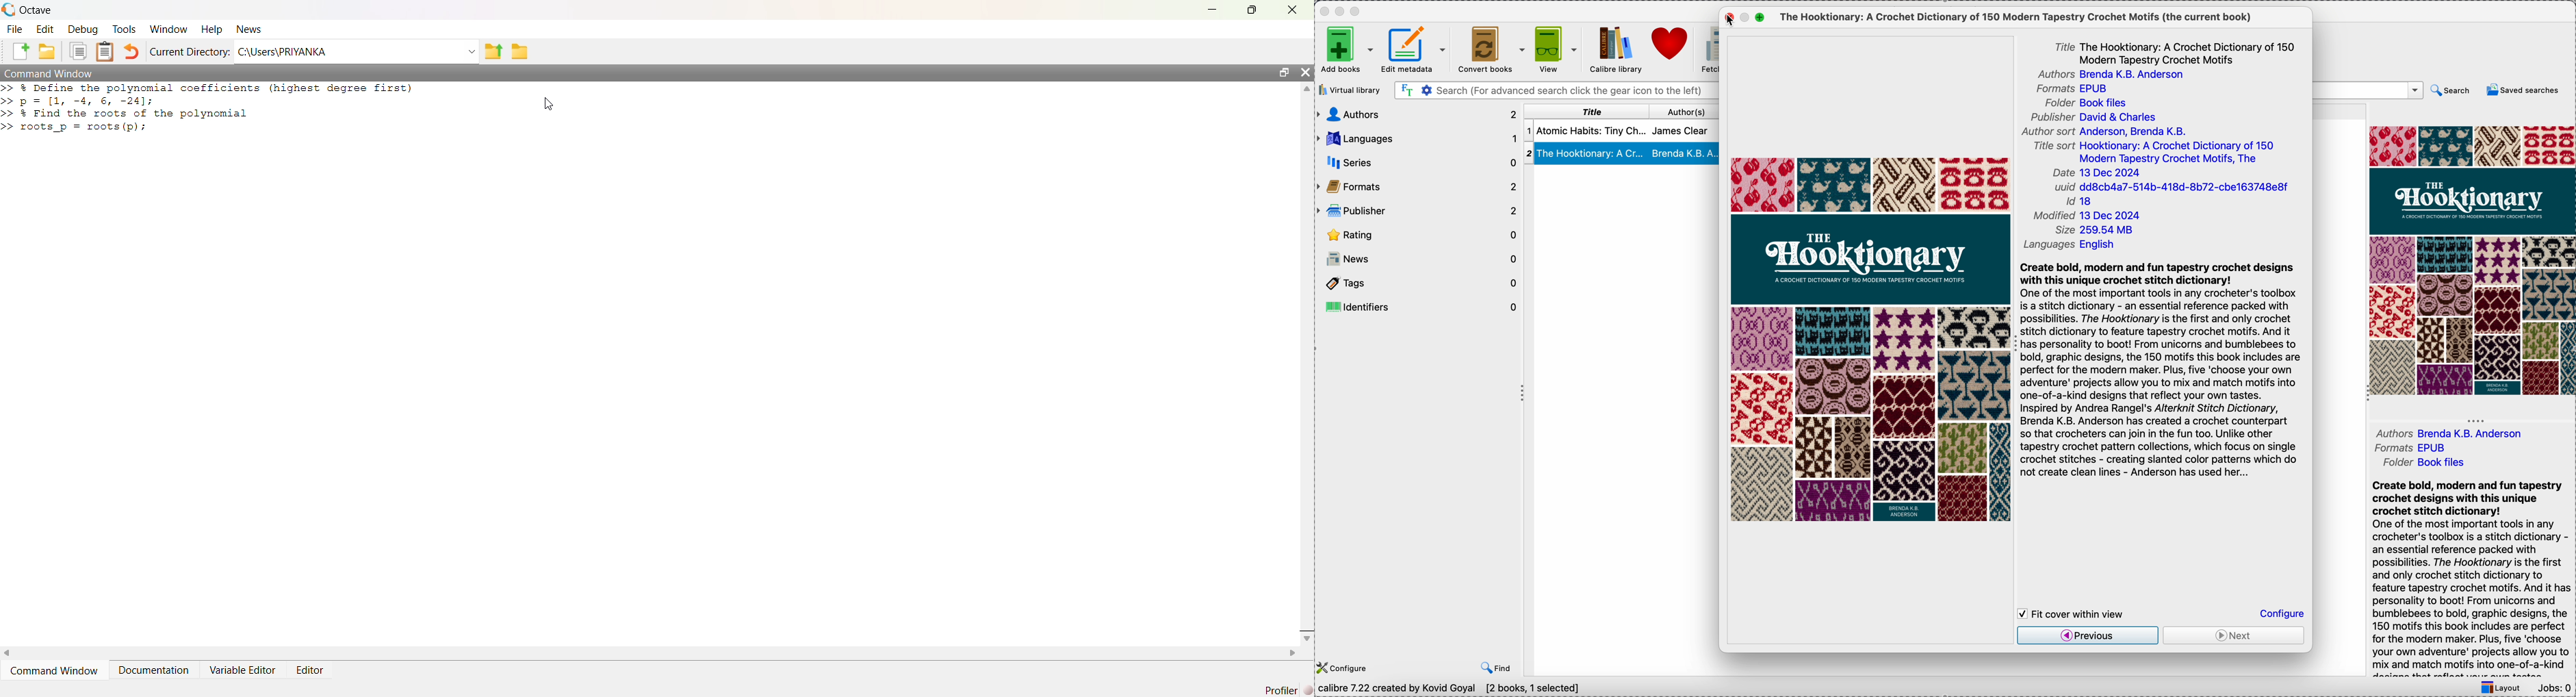  What do you see at coordinates (1749, 17) in the screenshot?
I see `disable minimize pop-up` at bounding box center [1749, 17].